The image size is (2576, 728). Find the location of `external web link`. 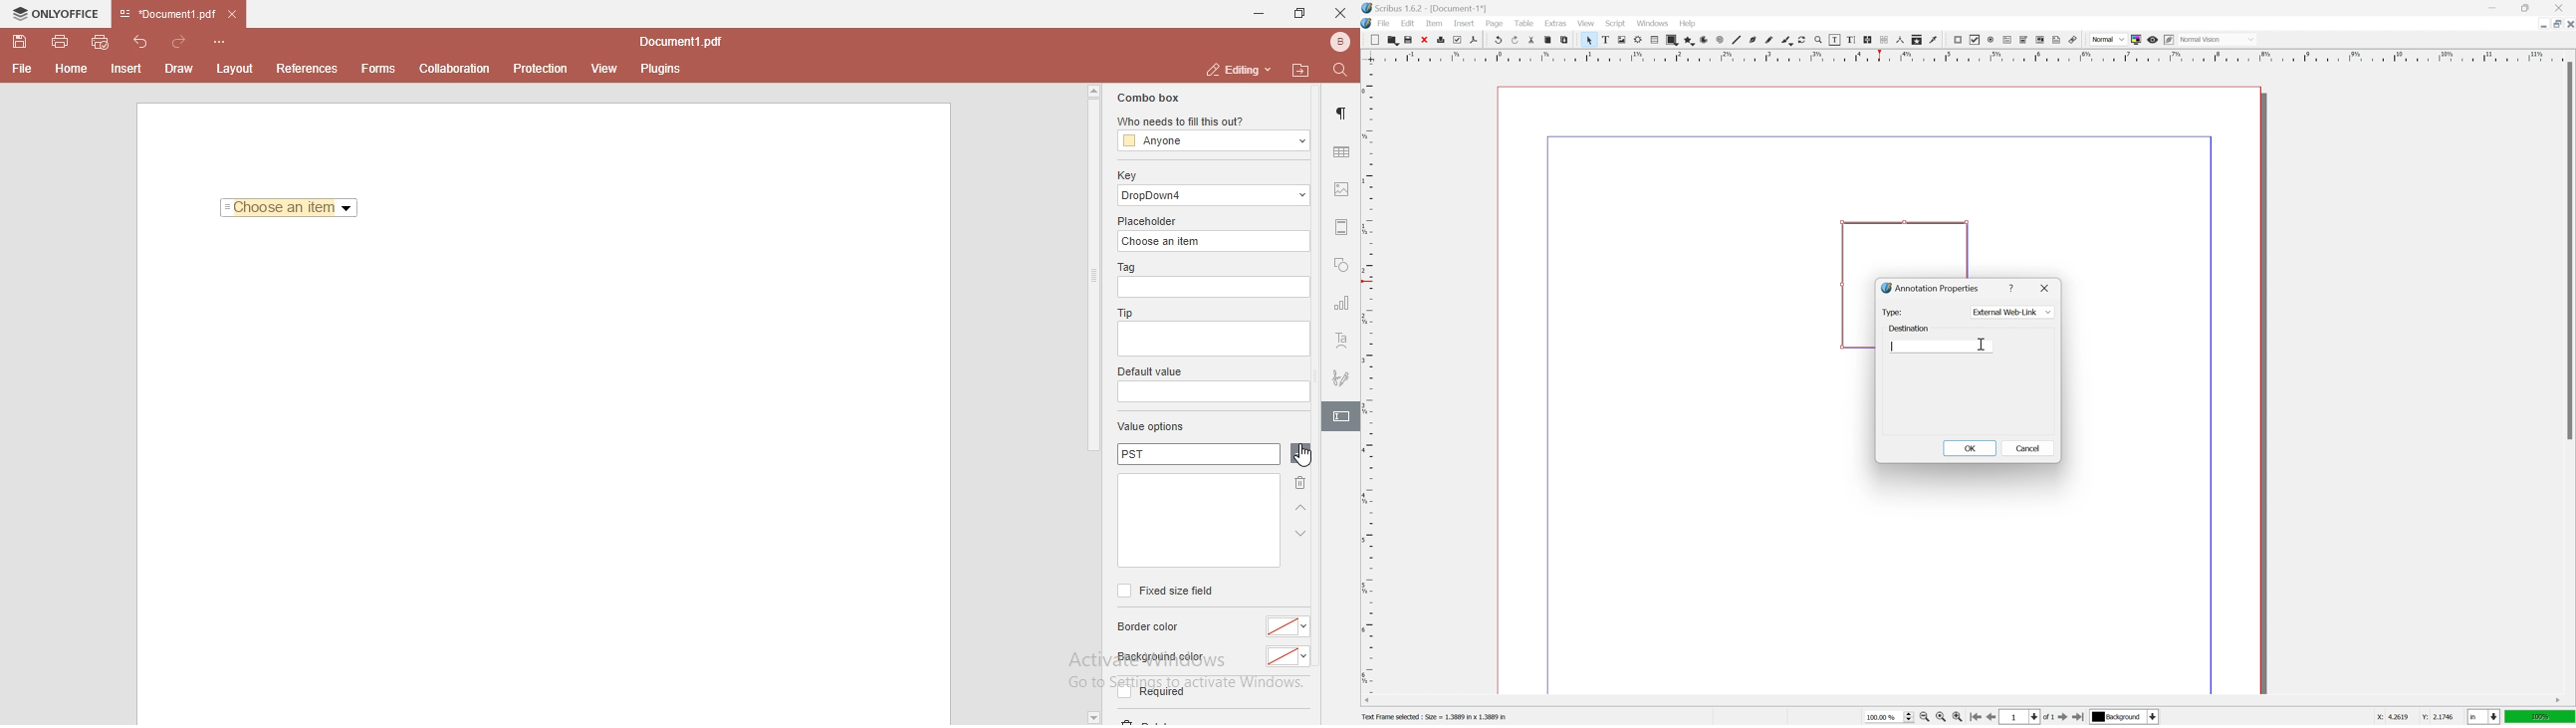

external web link is located at coordinates (2011, 311).